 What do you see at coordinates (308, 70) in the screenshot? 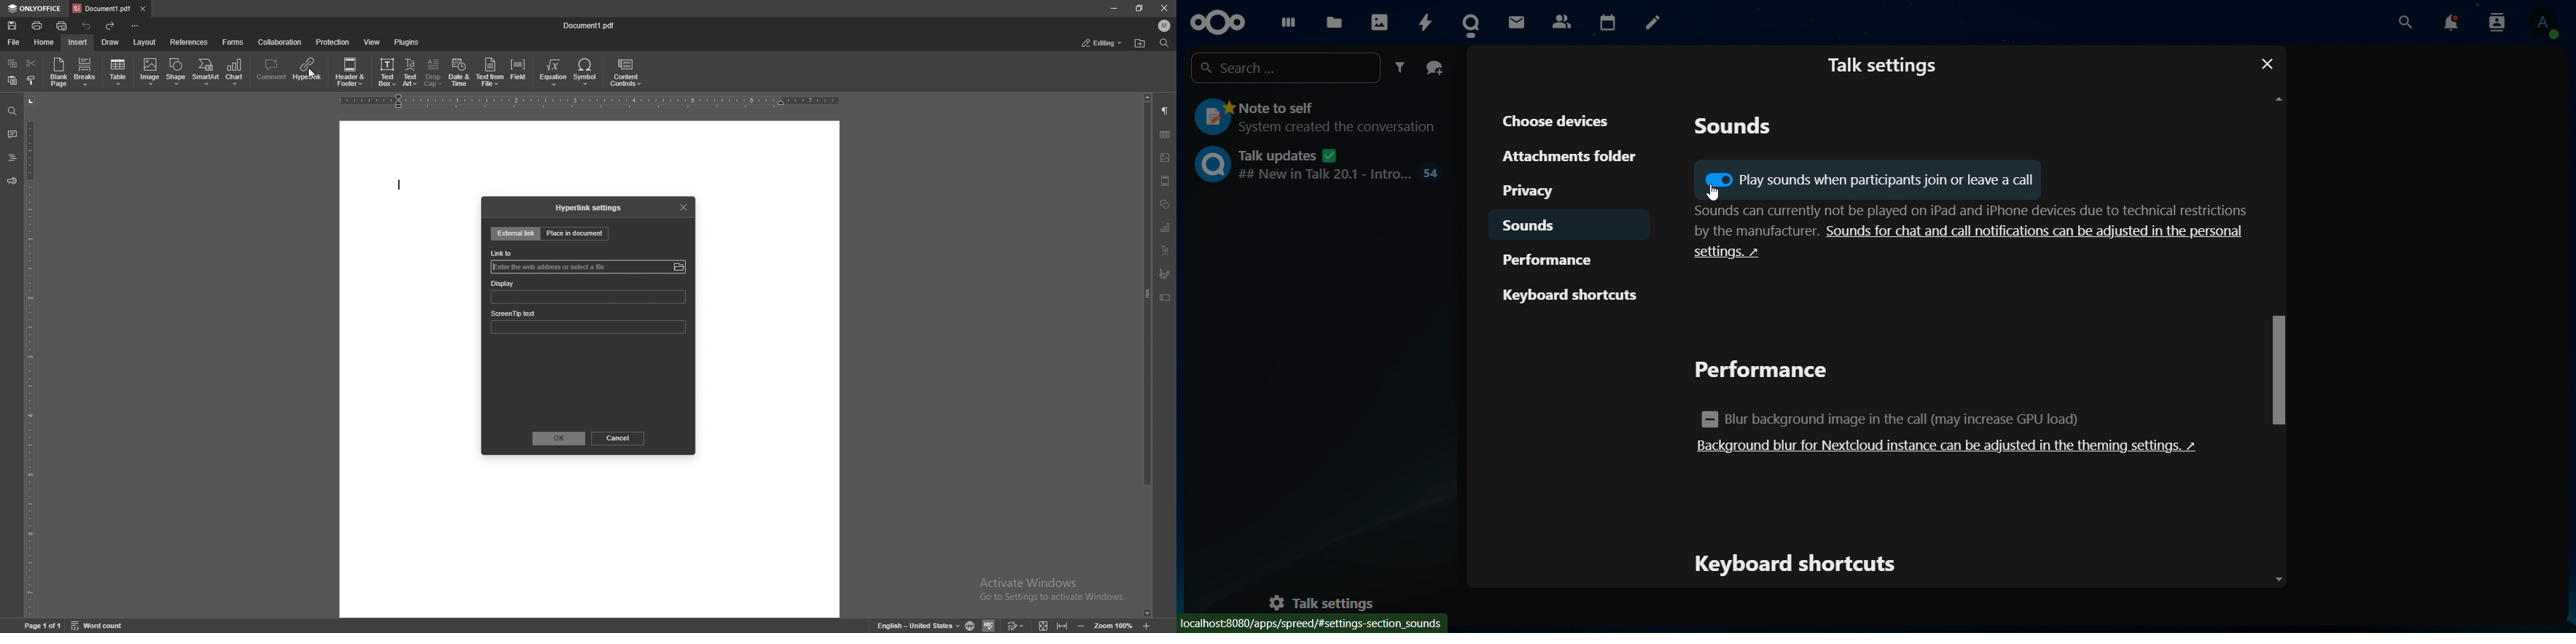
I see `hyperlink` at bounding box center [308, 70].